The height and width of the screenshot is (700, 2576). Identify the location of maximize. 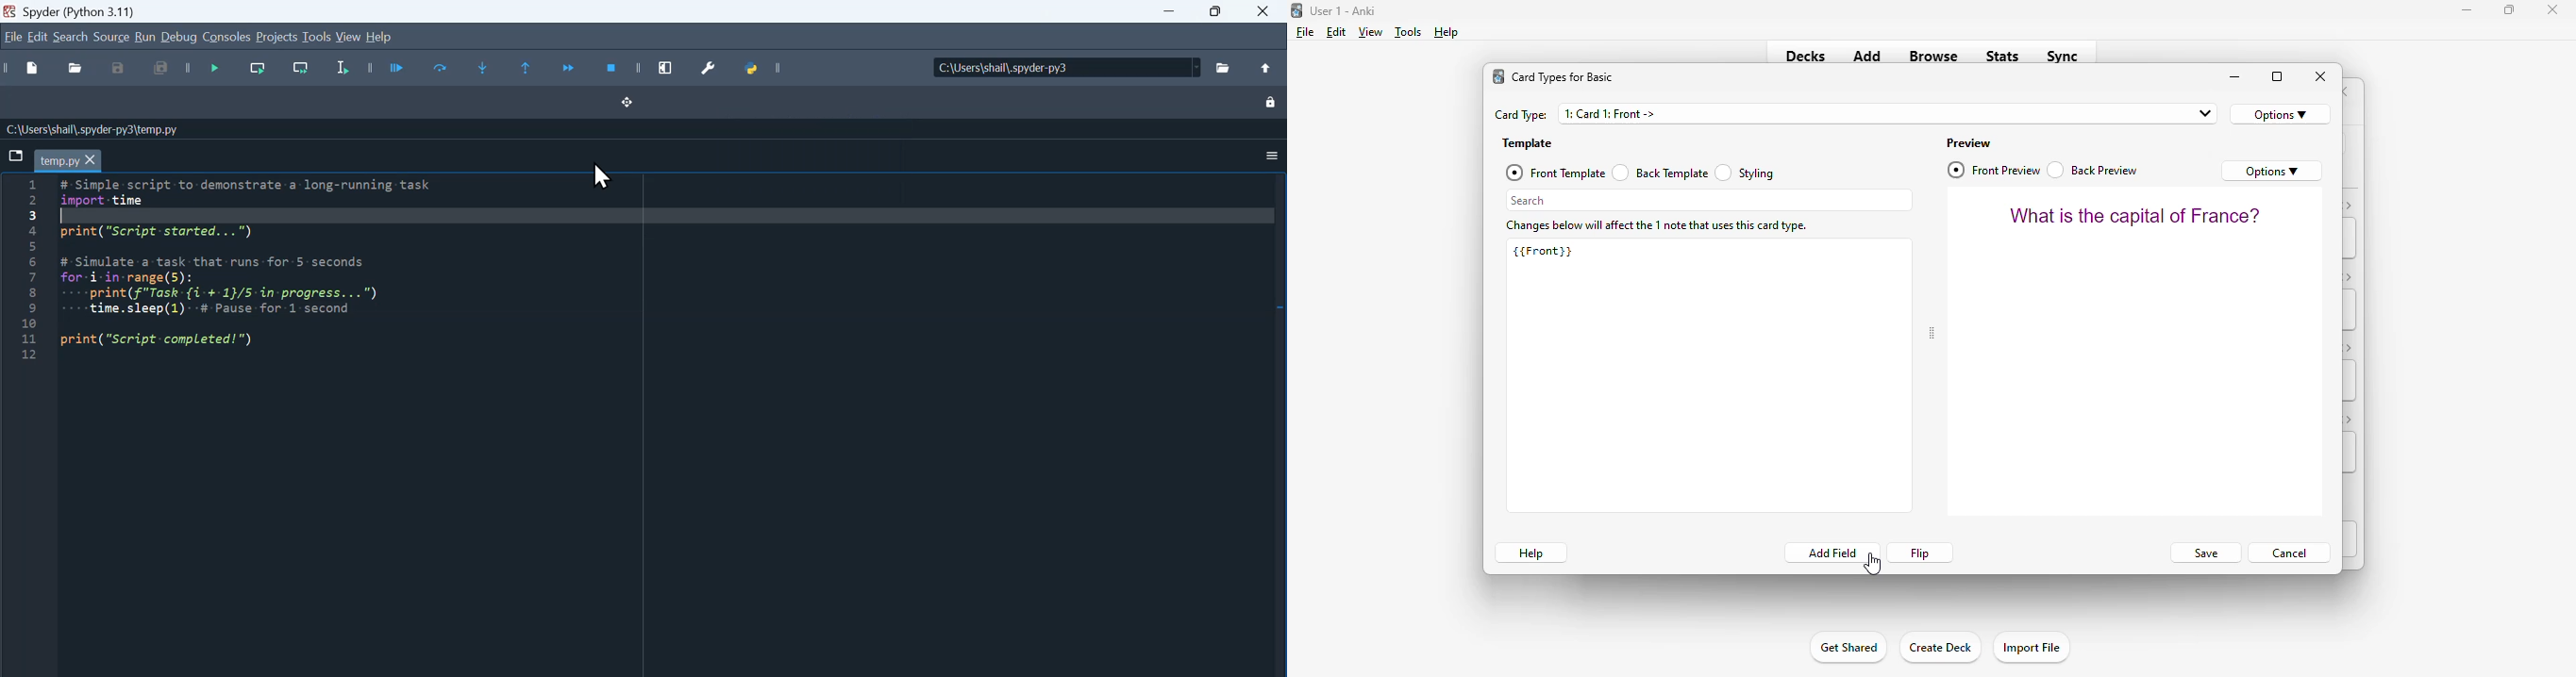
(2278, 77).